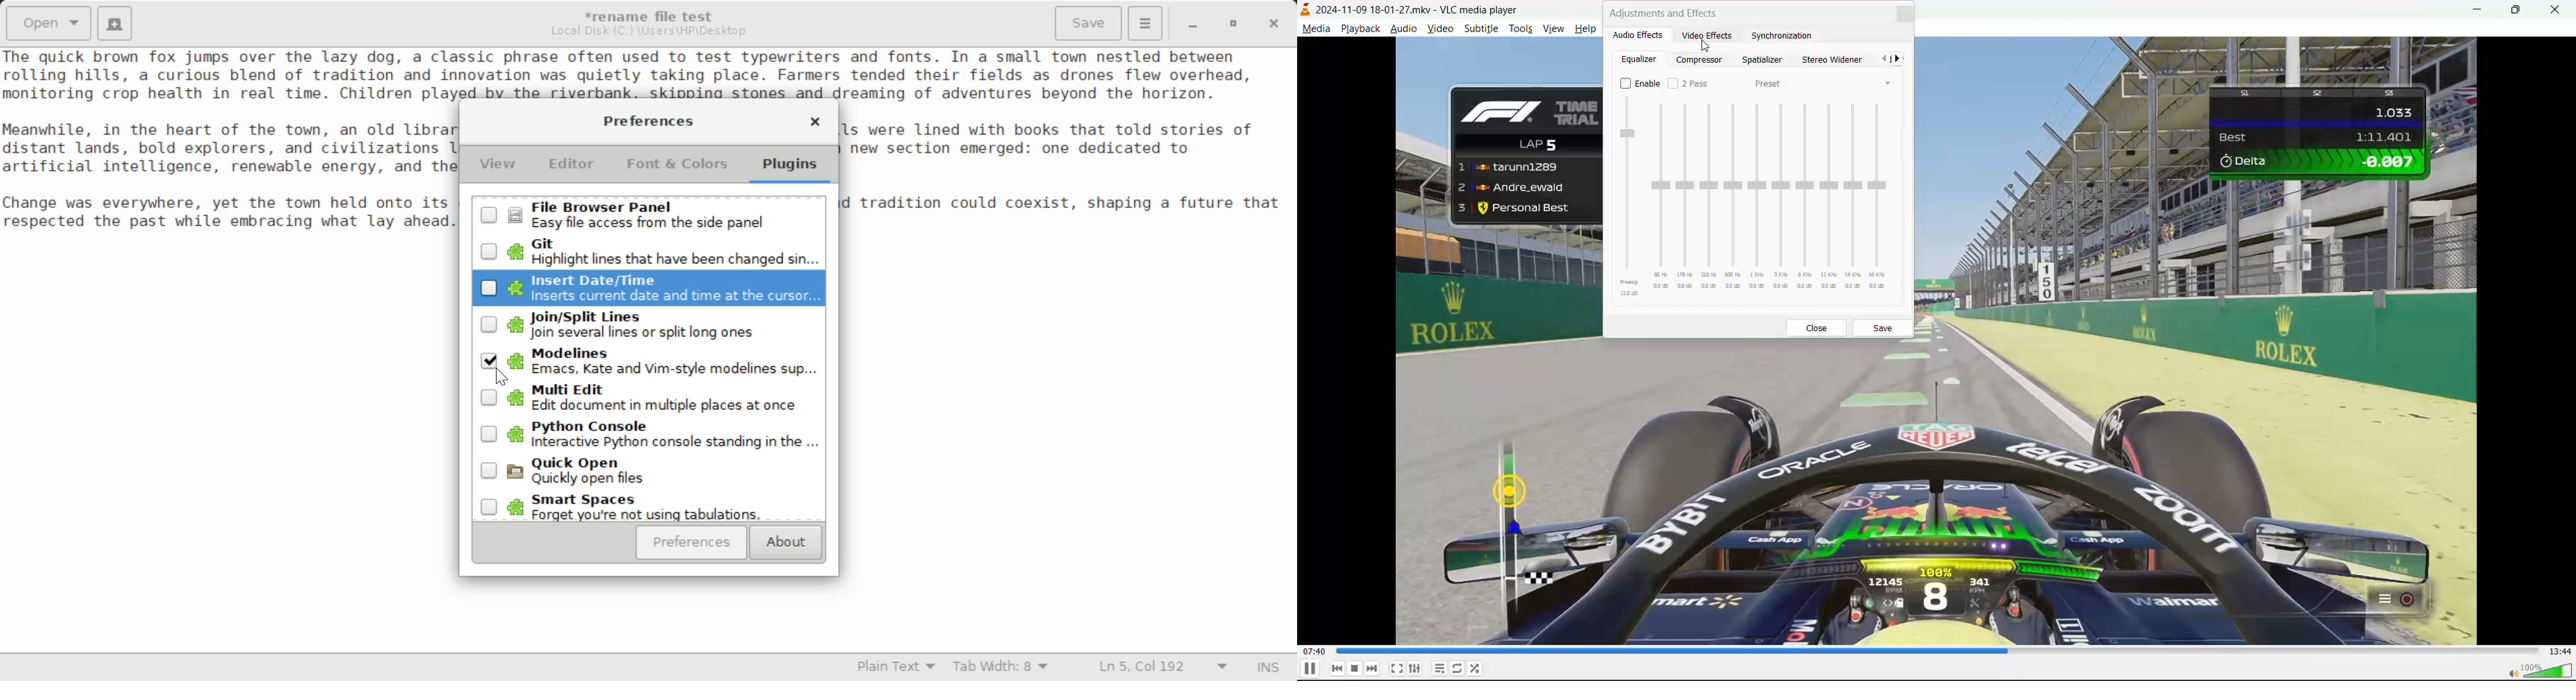  I want to click on Sample text about a charming town, so click(649, 74).